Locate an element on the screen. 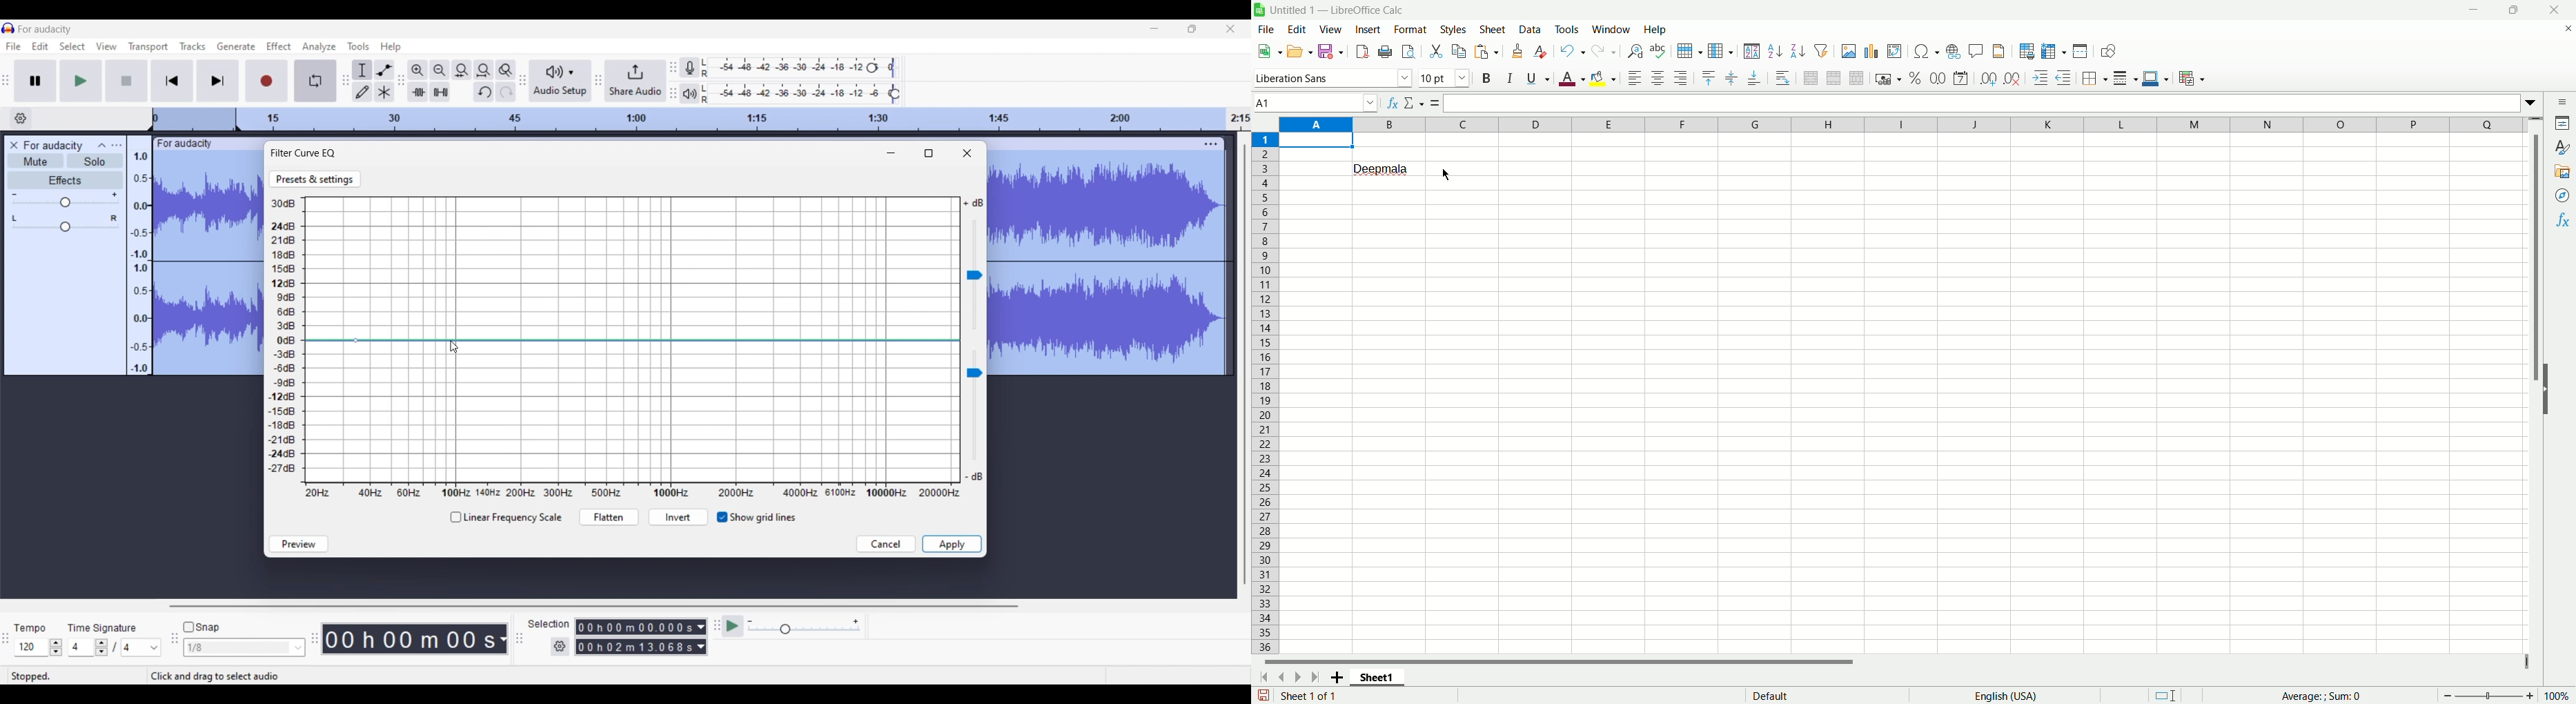  Save is located at coordinates (1330, 50).